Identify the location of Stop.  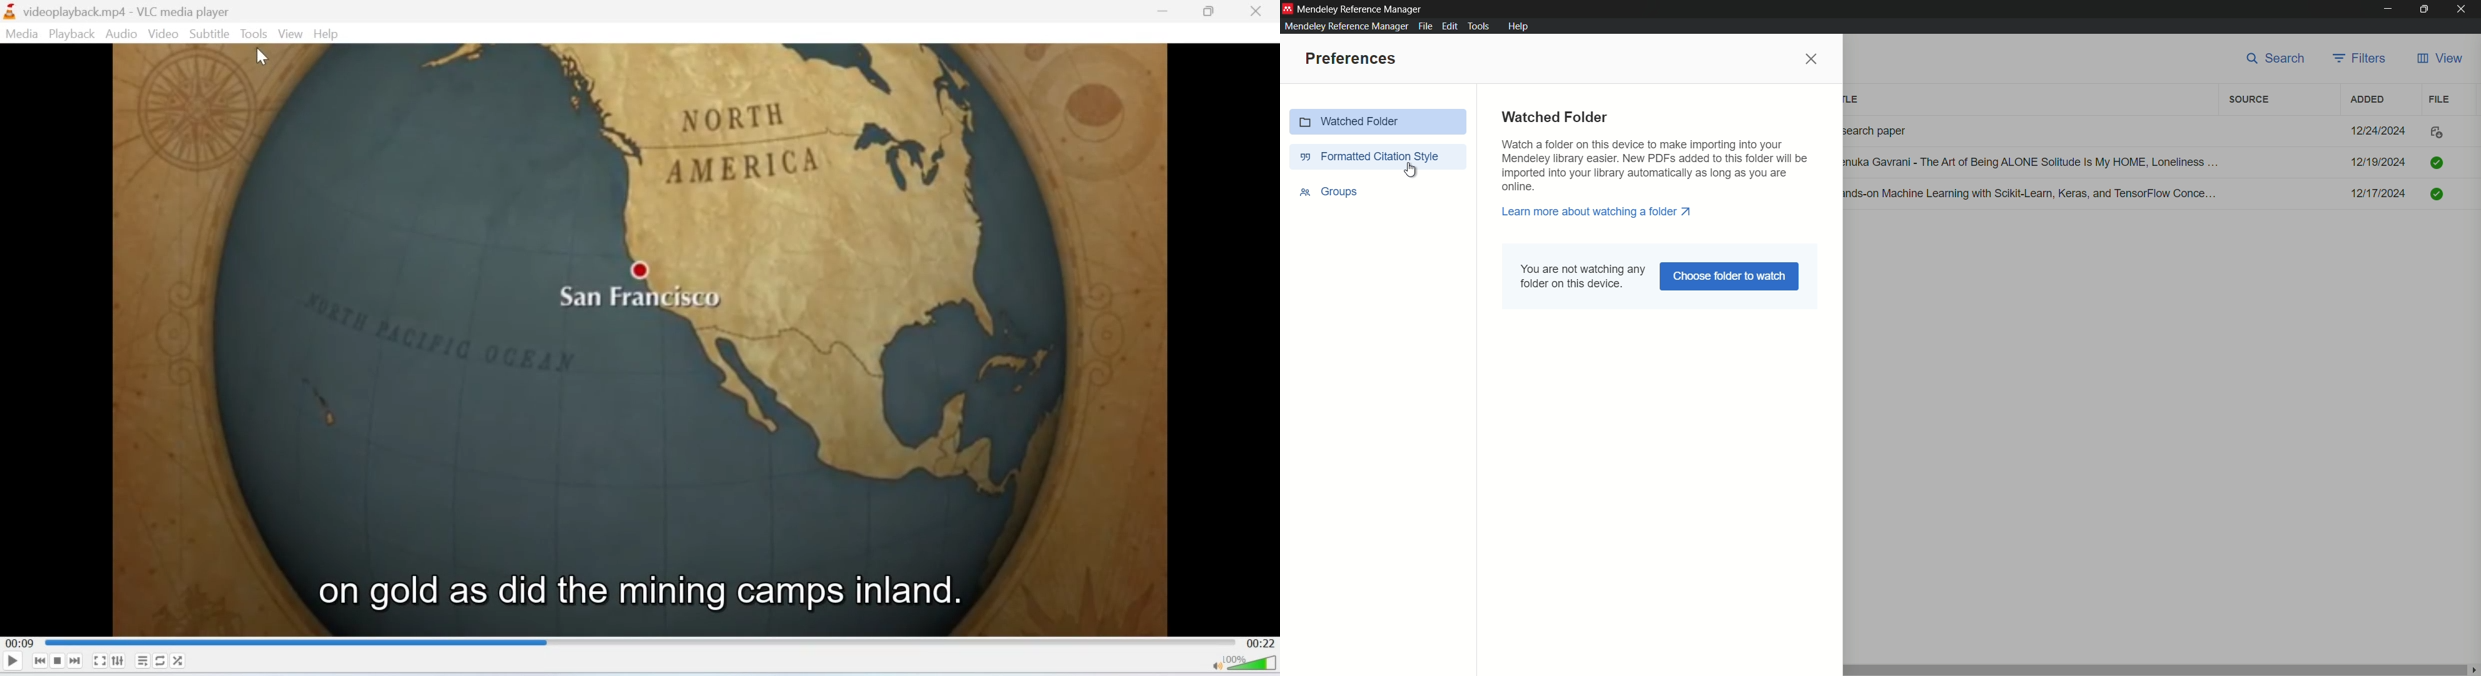
(58, 662).